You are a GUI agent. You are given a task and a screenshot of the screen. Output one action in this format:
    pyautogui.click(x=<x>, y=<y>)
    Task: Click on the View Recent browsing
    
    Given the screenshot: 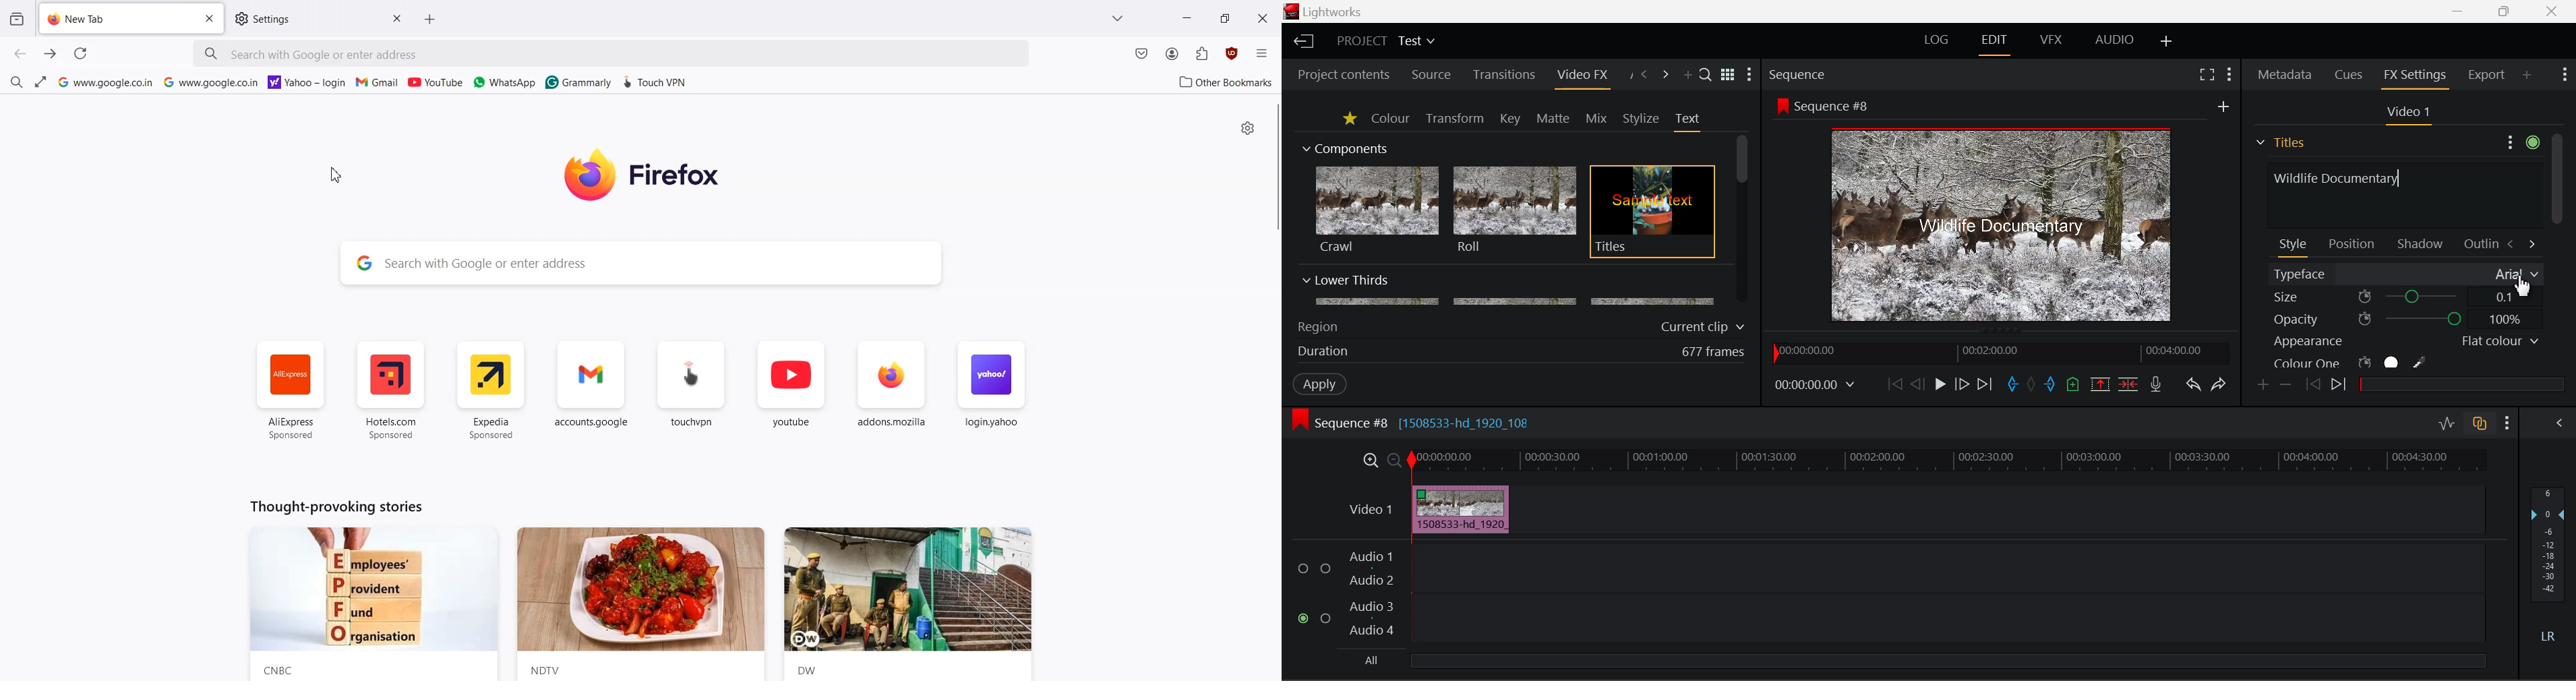 What is the action you would take?
    pyautogui.click(x=17, y=20)
    